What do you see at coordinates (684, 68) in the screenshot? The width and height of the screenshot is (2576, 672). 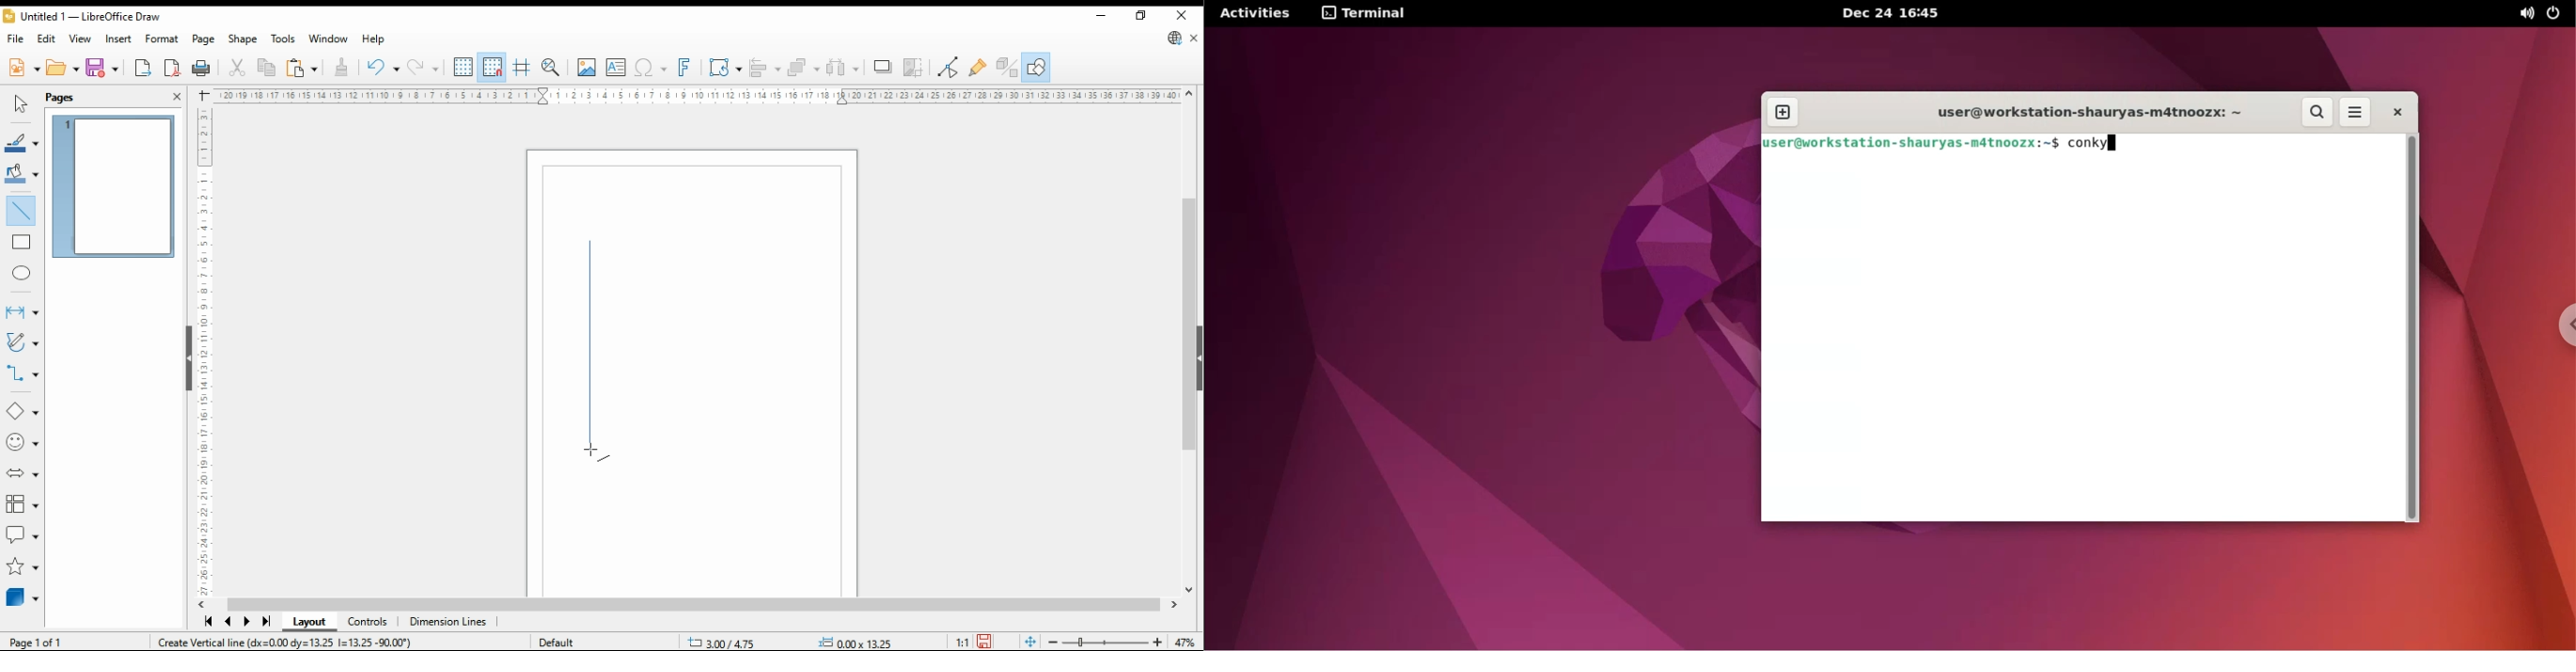 I see `insert fontwork text` at bounding box center [684, 68].